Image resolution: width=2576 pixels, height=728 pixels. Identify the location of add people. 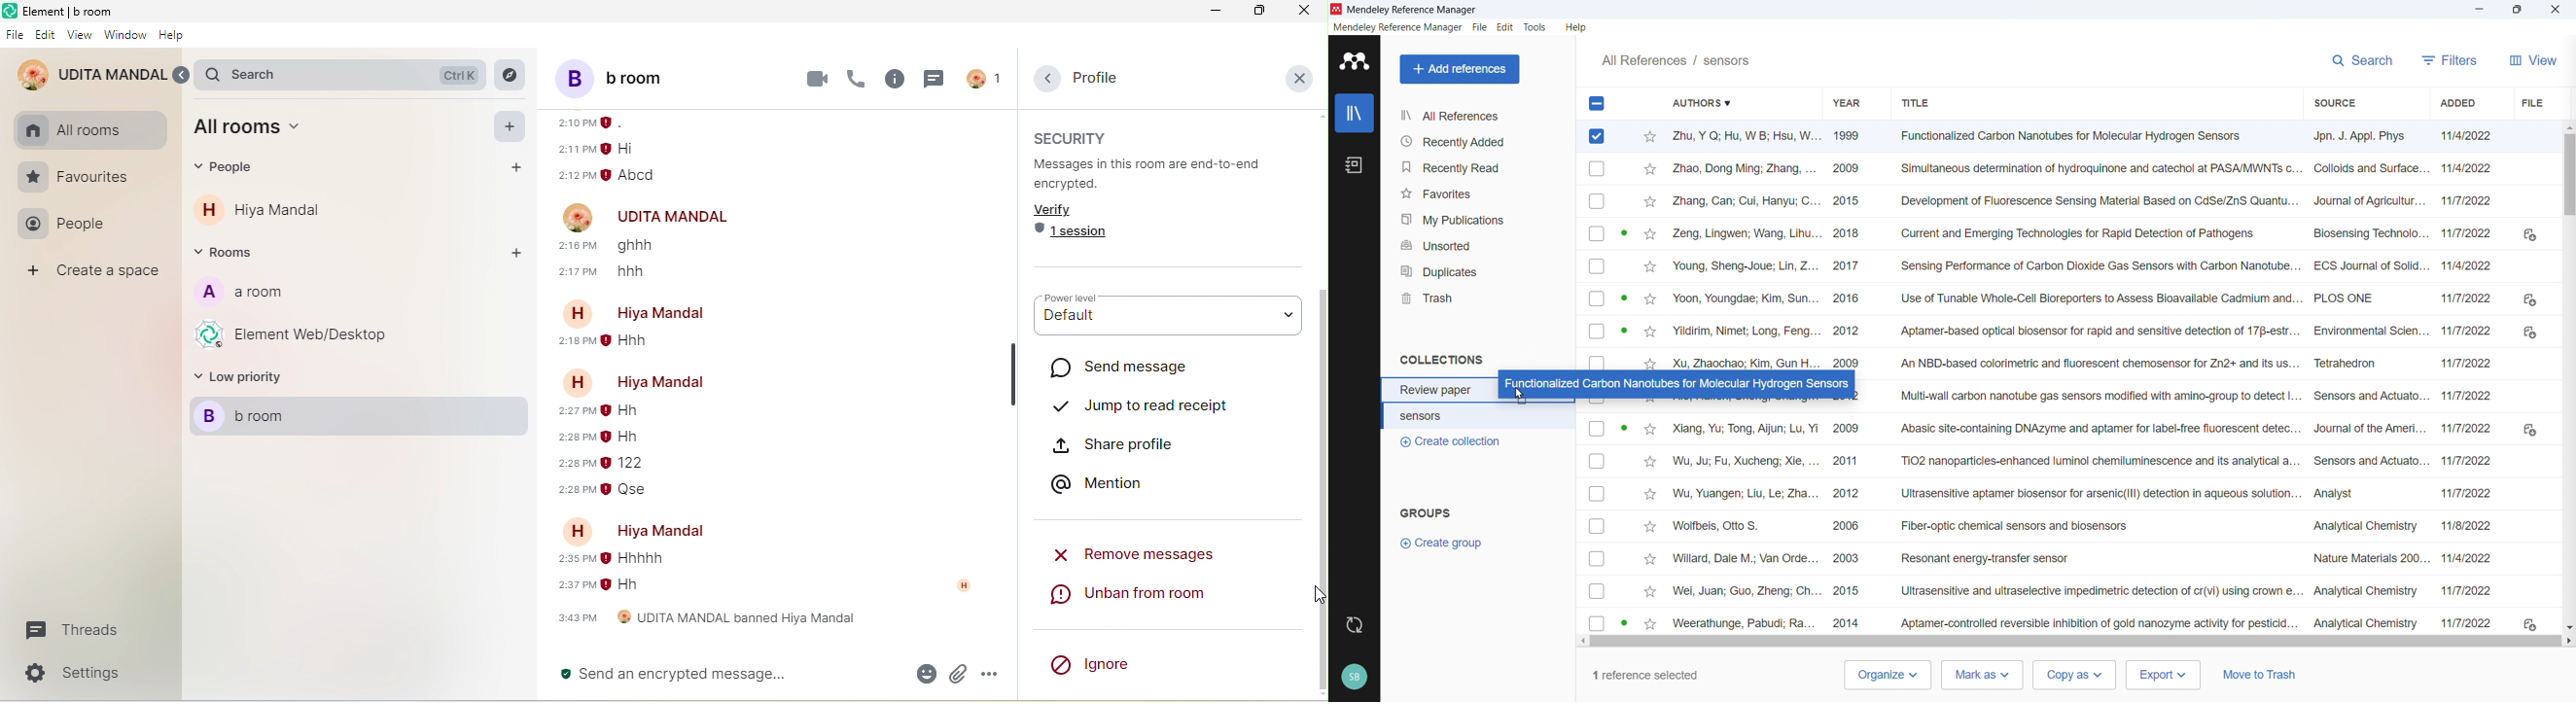
(512, 167).